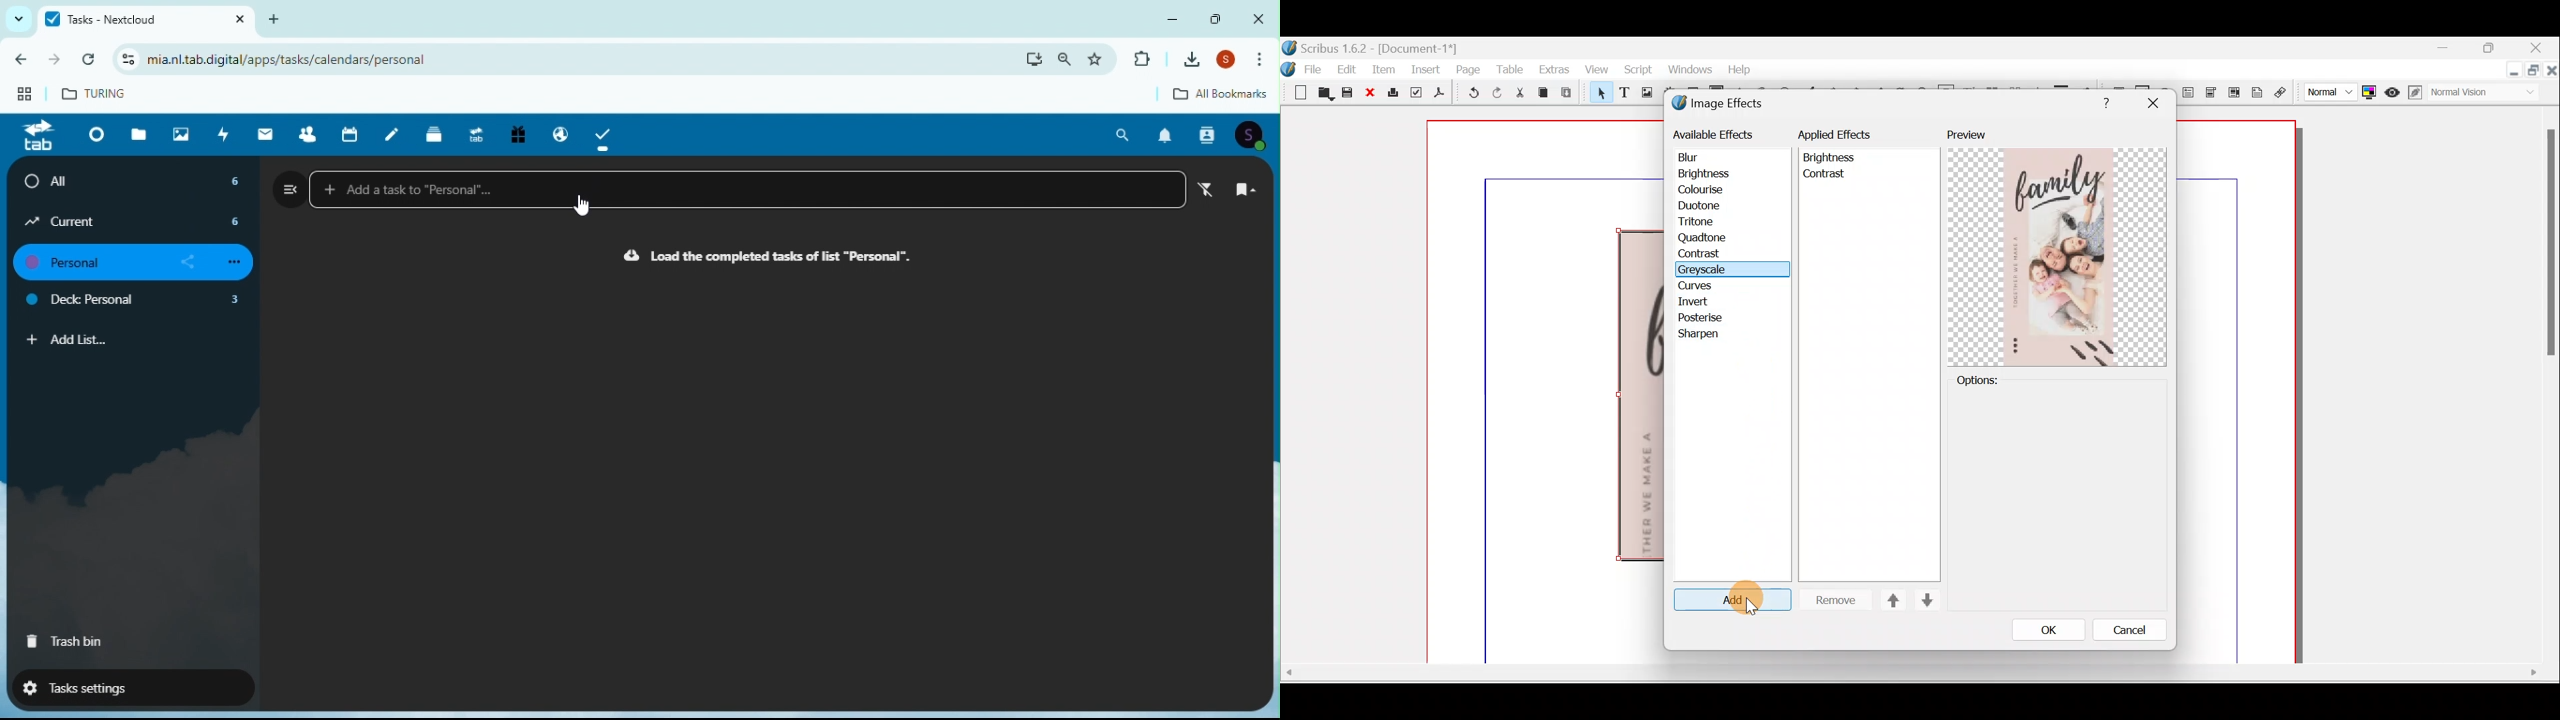 The width and height of the screenshot is (2576, 728). Describe the element at coordinates (1230, 61) in the screenshot. I see `Account icon` at that location.